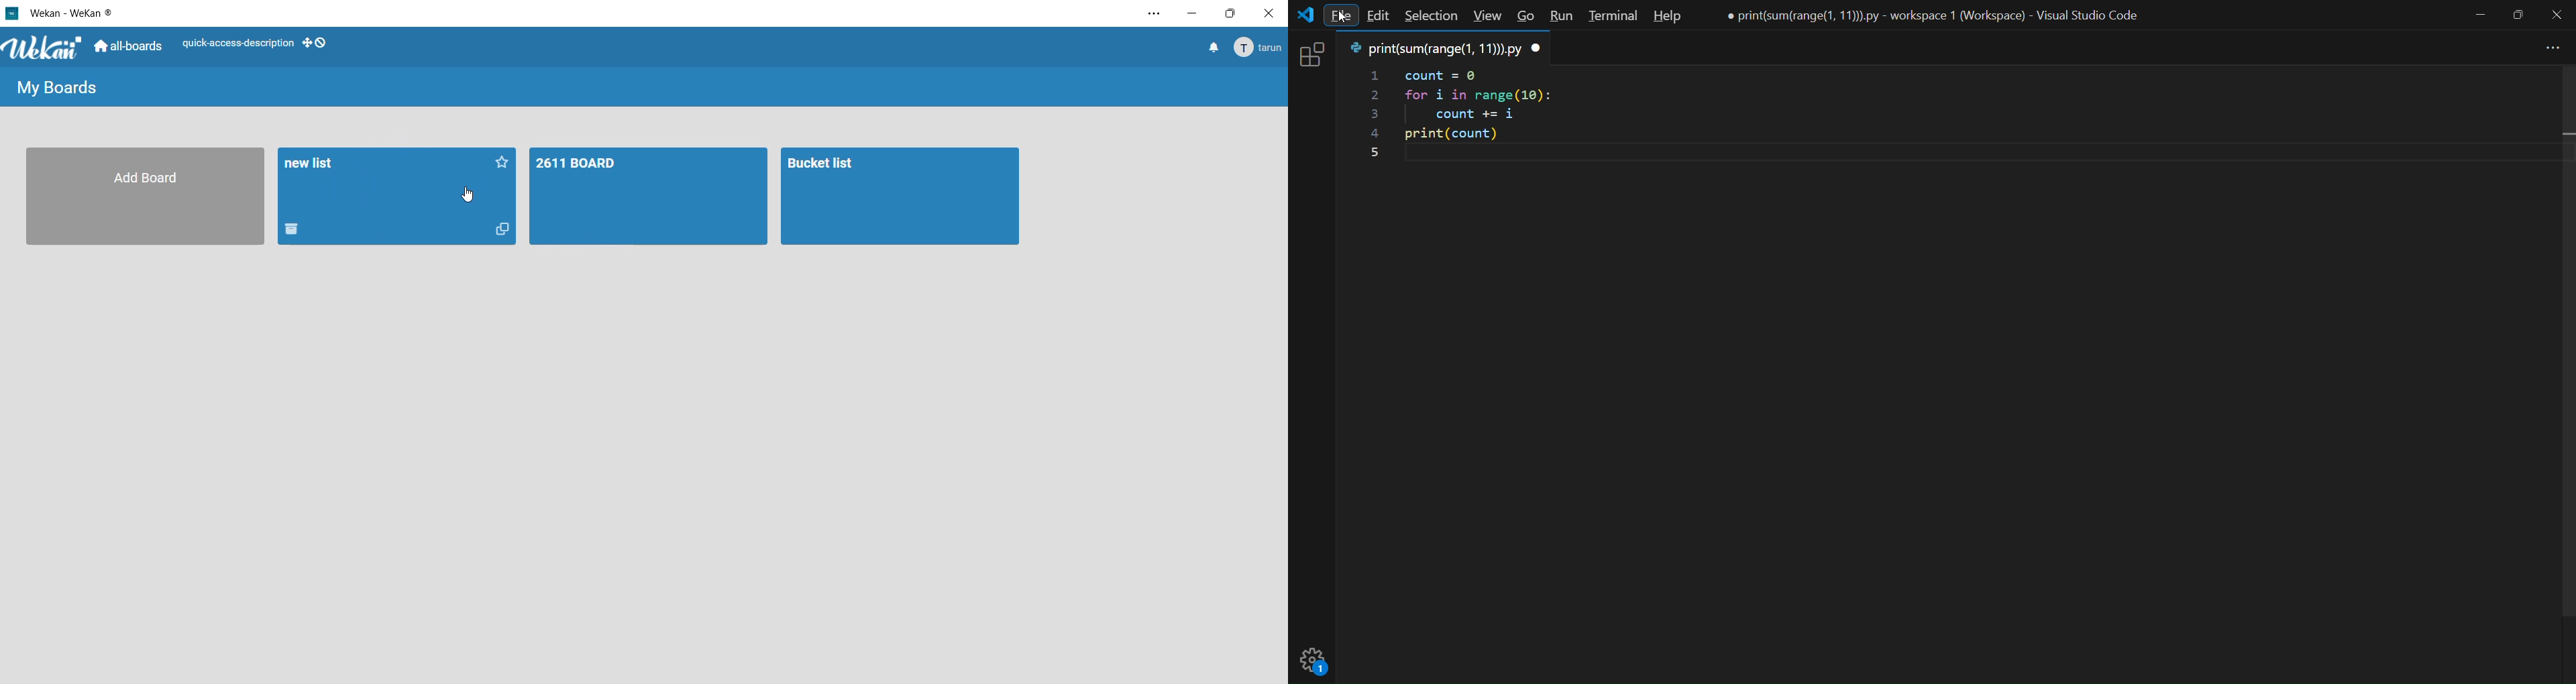 The image size is (2576, 700). I want to click on maximize, so click(2518, 14).